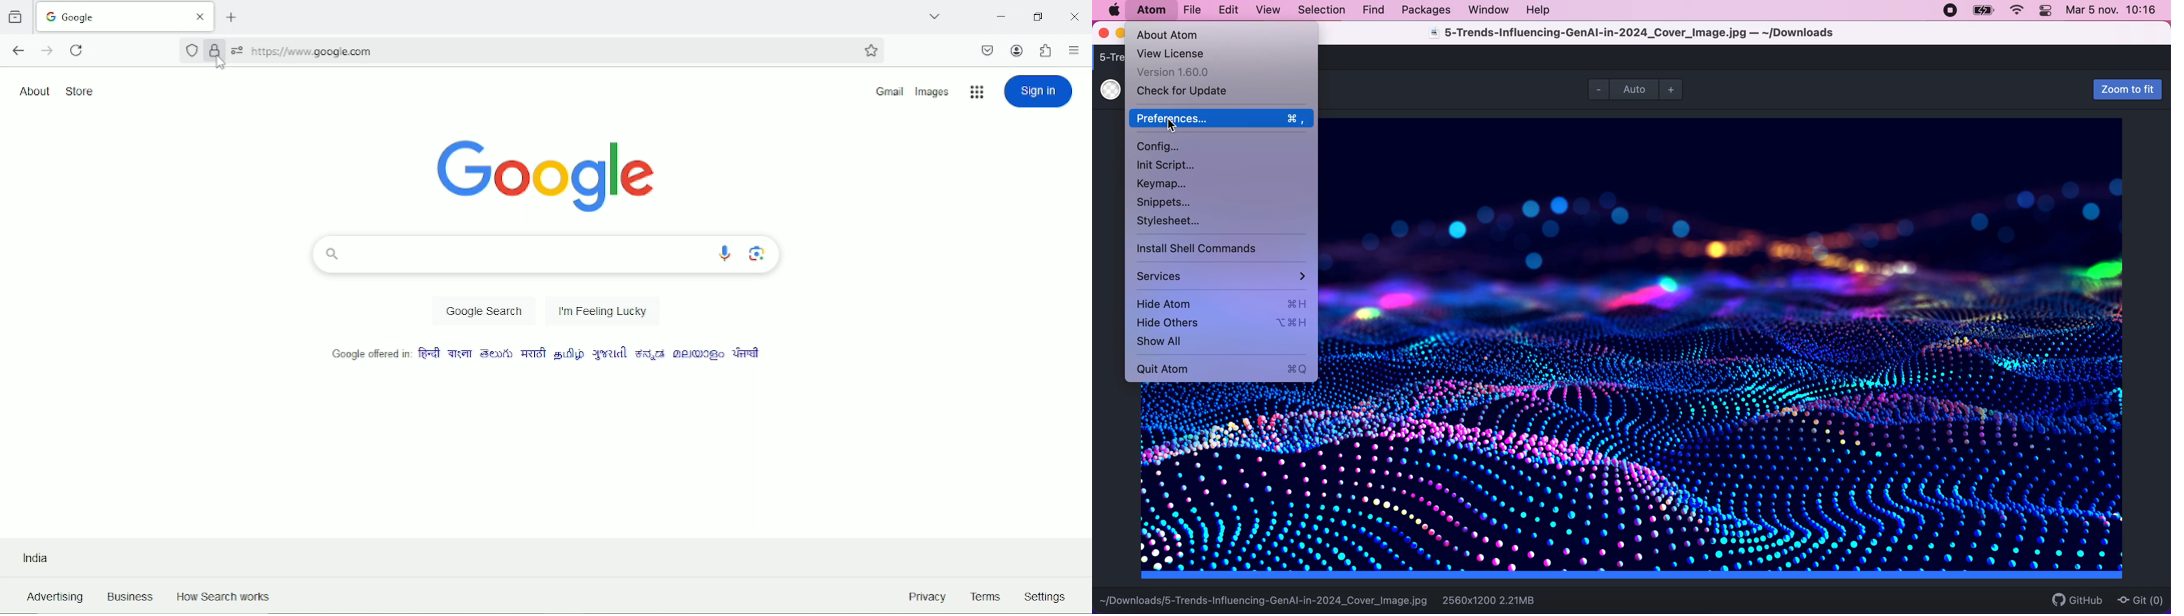 The image size is (2184, 616). I want to click on Privacy, so click(924, 596).